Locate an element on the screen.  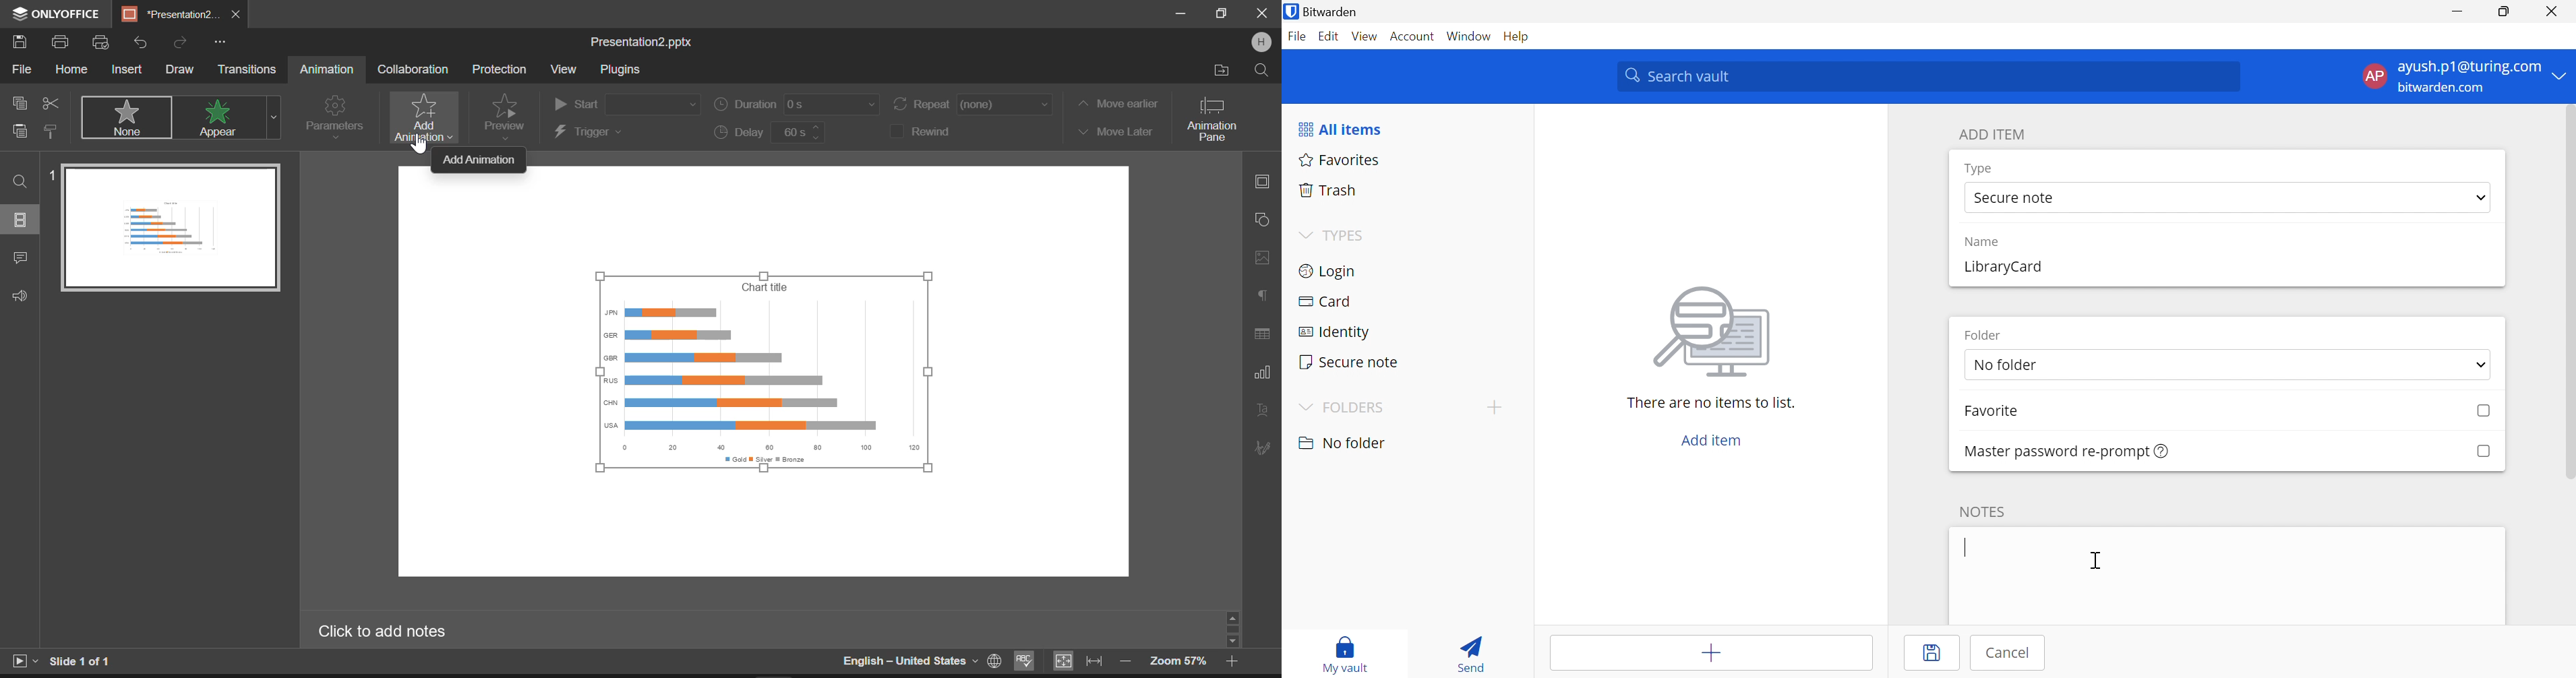
Rewind is located at coordinates (931, 130).